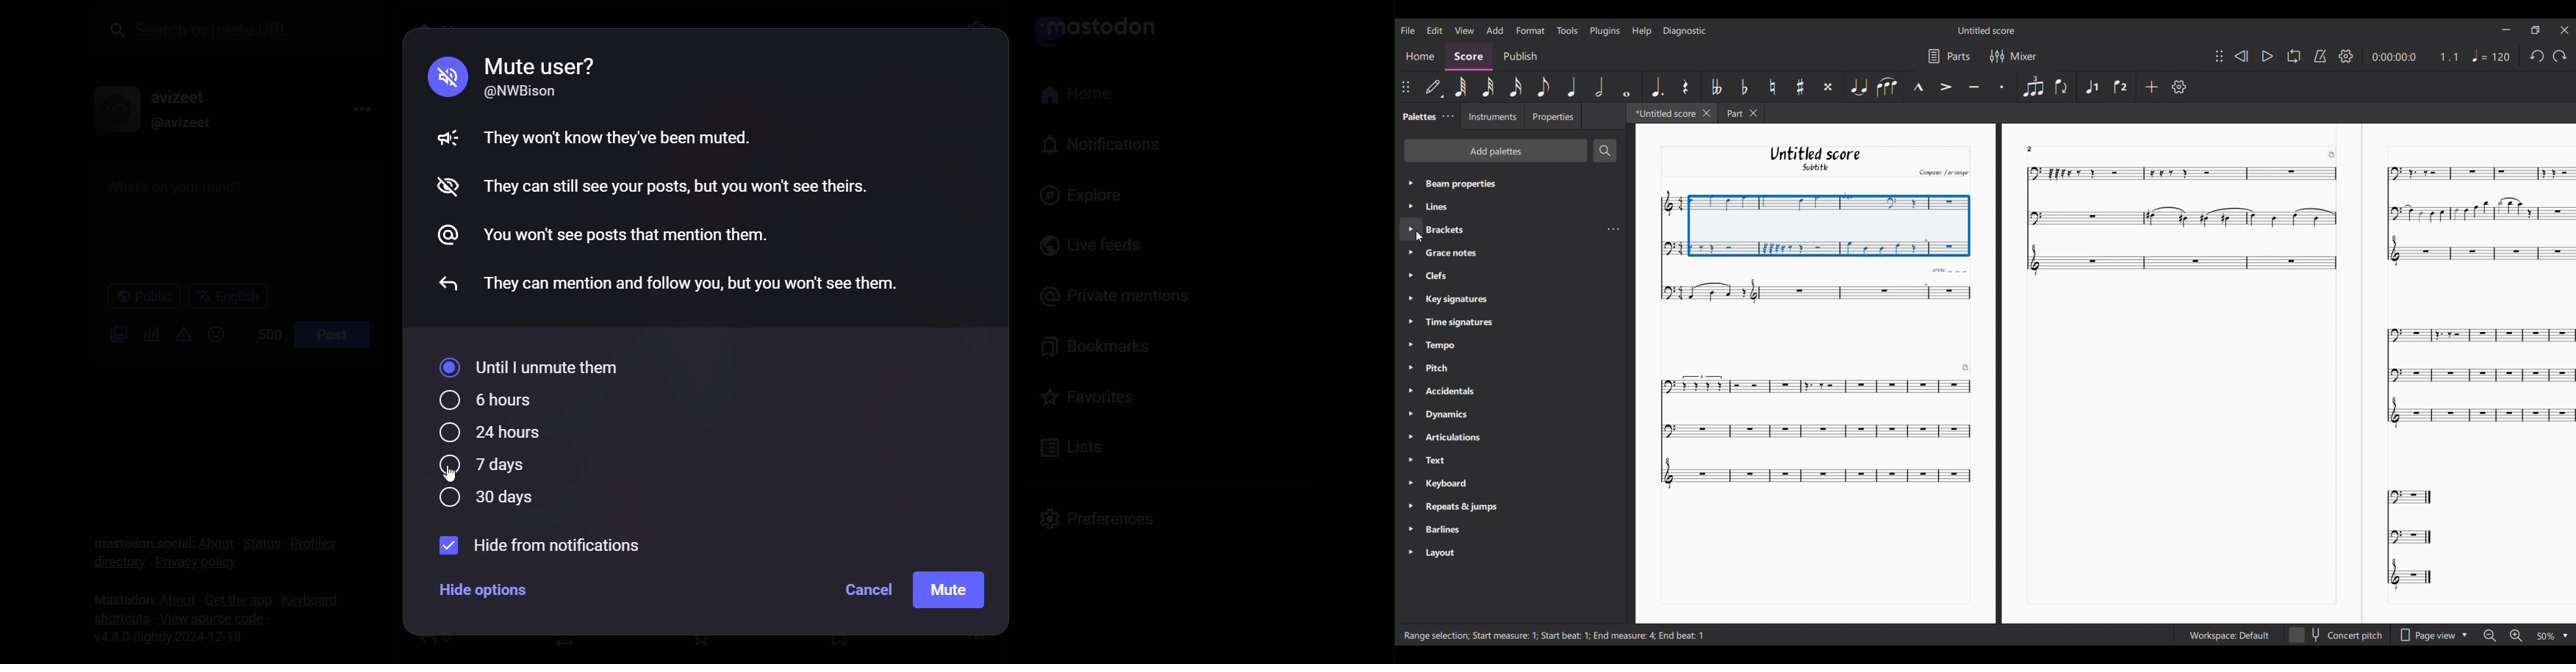 The height and width of the screenshot is (672, 2576). What do you see at coordinates (2219, 55) in the screenshot?
I see `Change position` at bounding box center [2219, 55].